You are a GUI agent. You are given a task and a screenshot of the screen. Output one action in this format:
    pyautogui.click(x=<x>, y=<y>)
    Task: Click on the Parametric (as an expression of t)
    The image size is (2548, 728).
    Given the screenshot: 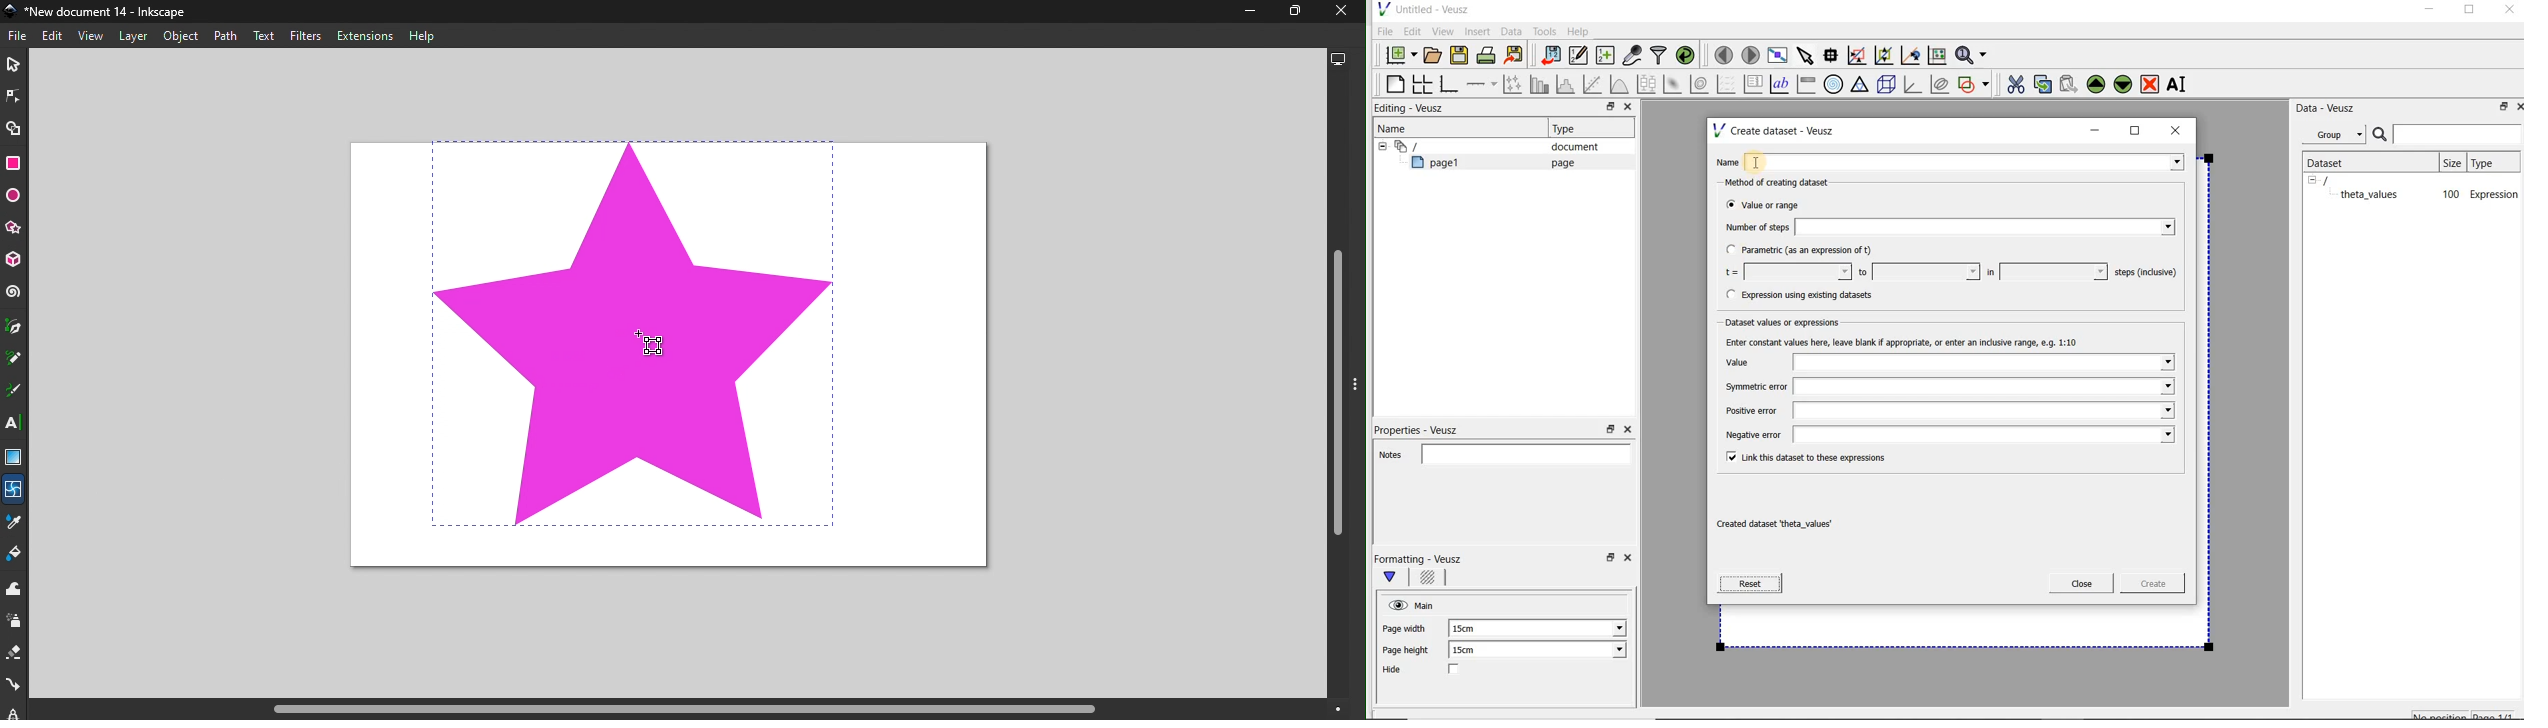 What is the action you would take?
    pyautogui.click(x=1805, y=250)
    